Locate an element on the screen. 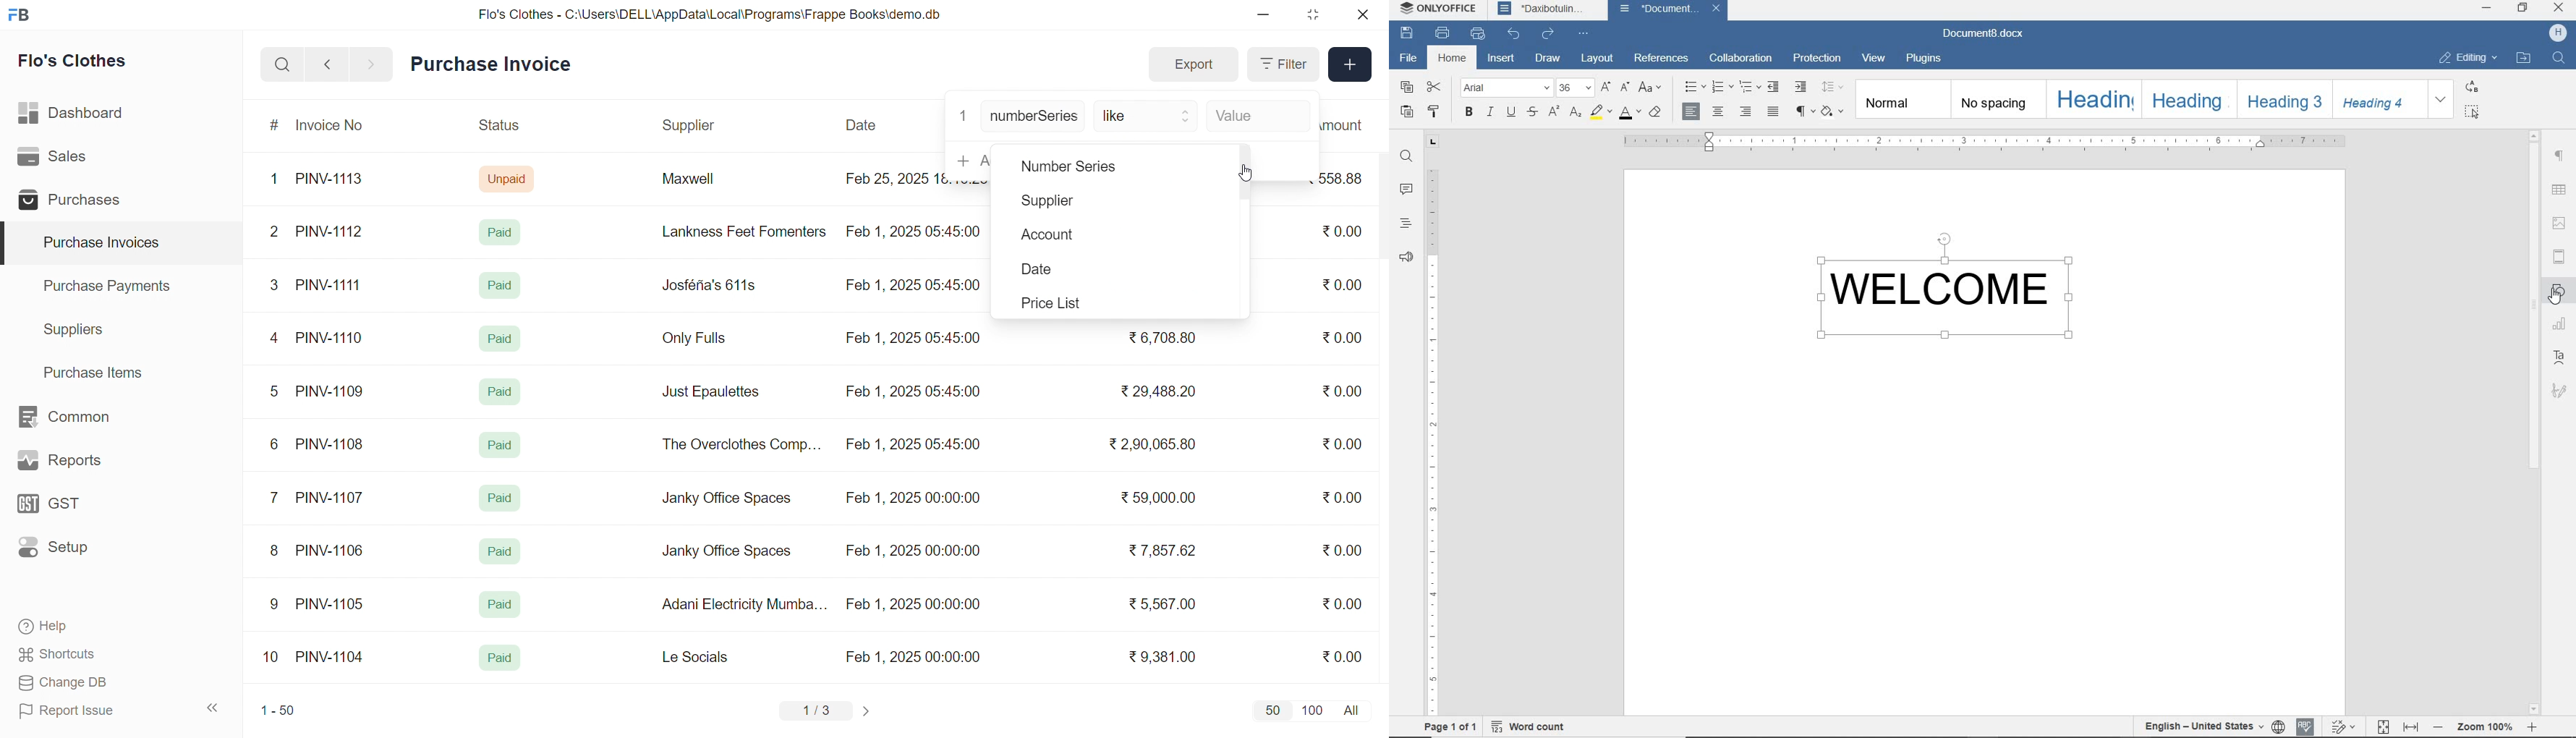  Common is located at coordinates (80, 417).